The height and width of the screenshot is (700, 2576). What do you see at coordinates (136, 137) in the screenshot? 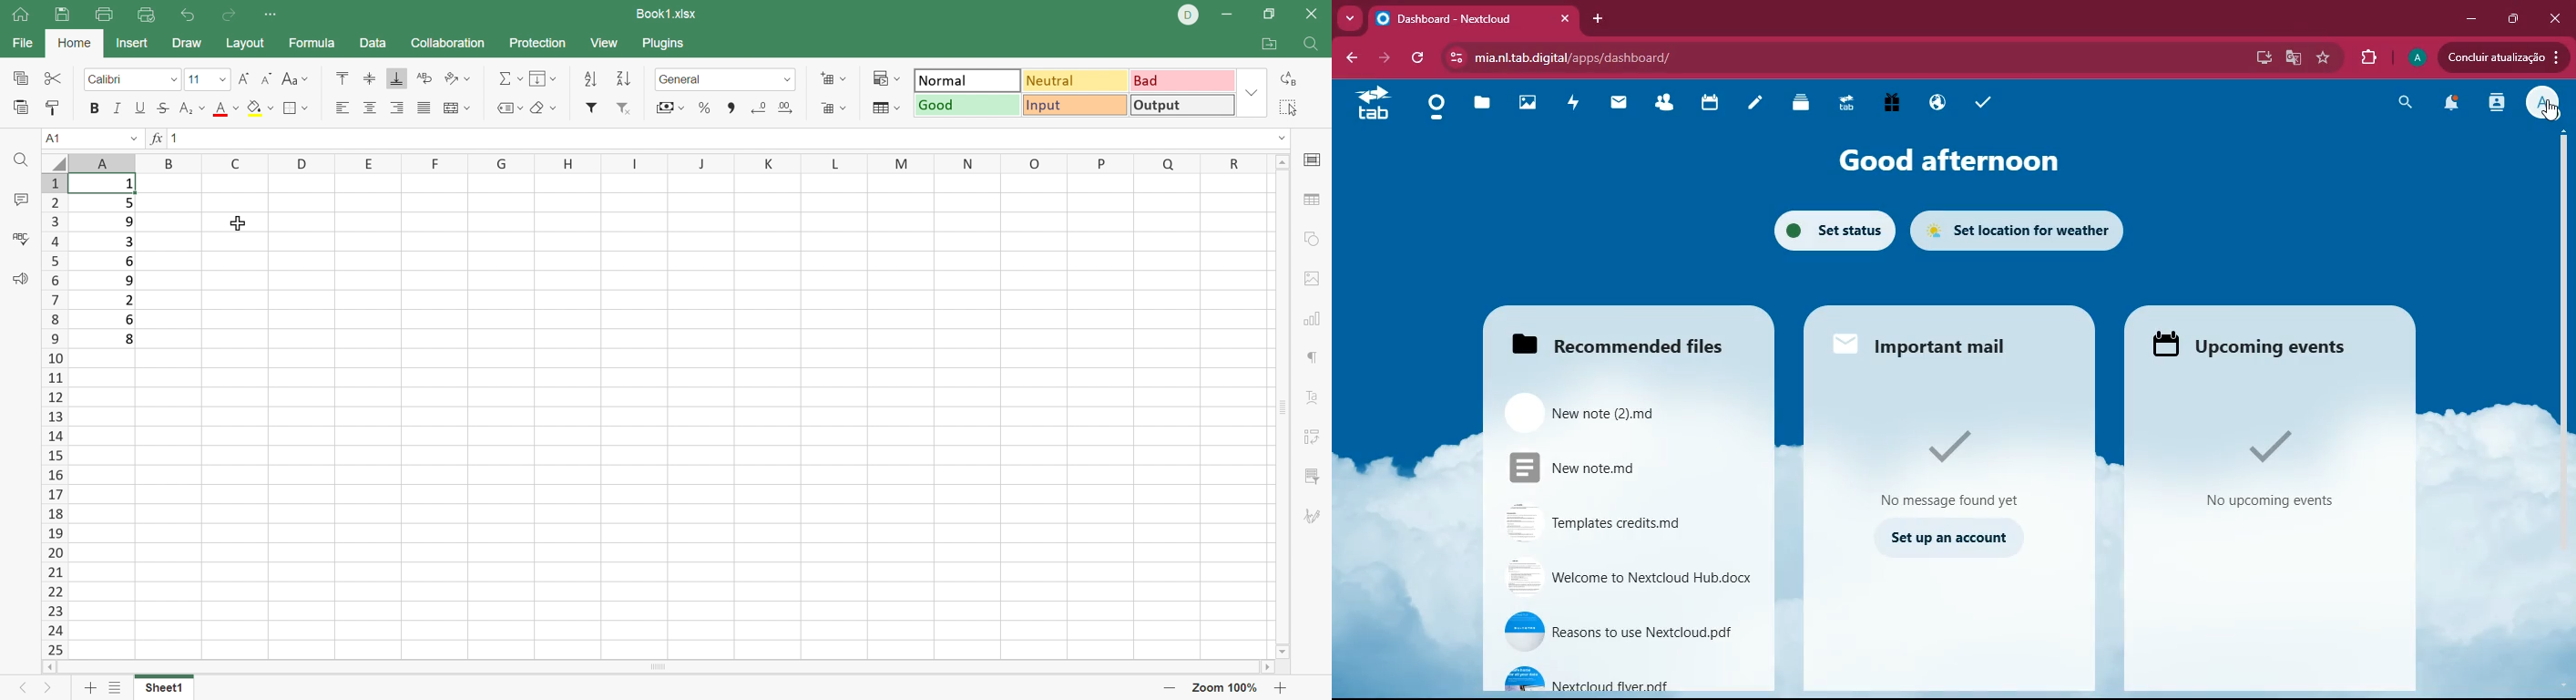
I see `Drop down` at bounding box center [136, 137].